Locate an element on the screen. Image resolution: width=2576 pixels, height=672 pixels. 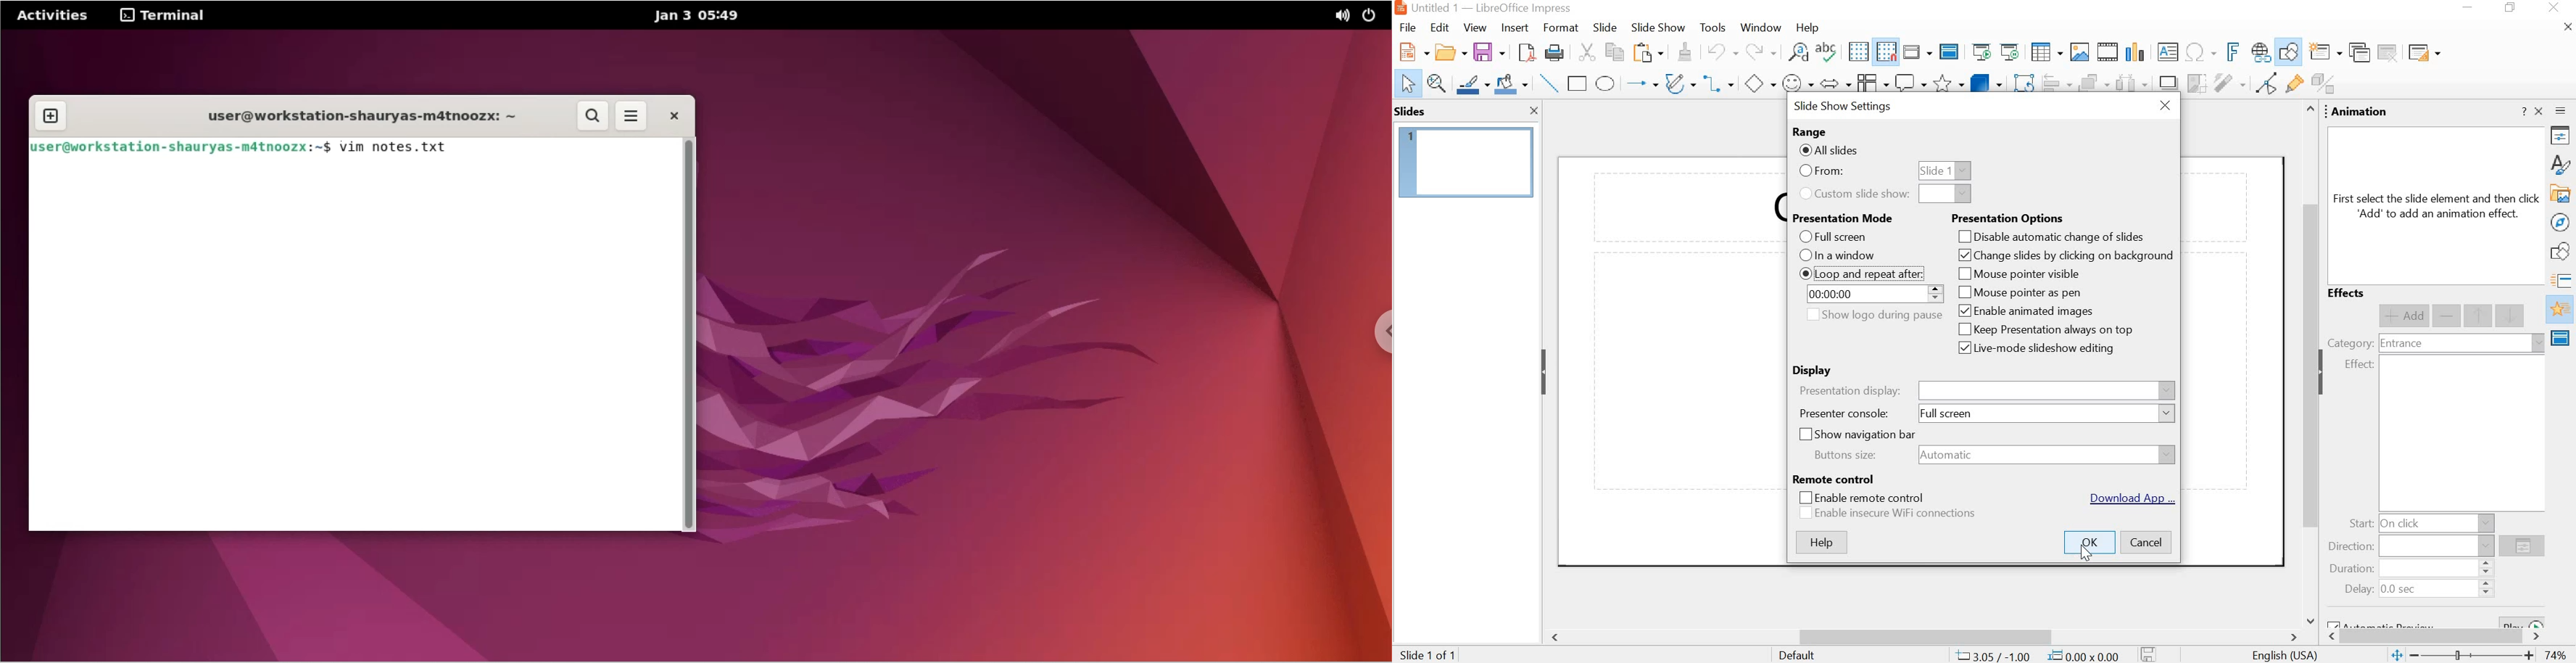
remove effect is located at coordinates (2448, 317).